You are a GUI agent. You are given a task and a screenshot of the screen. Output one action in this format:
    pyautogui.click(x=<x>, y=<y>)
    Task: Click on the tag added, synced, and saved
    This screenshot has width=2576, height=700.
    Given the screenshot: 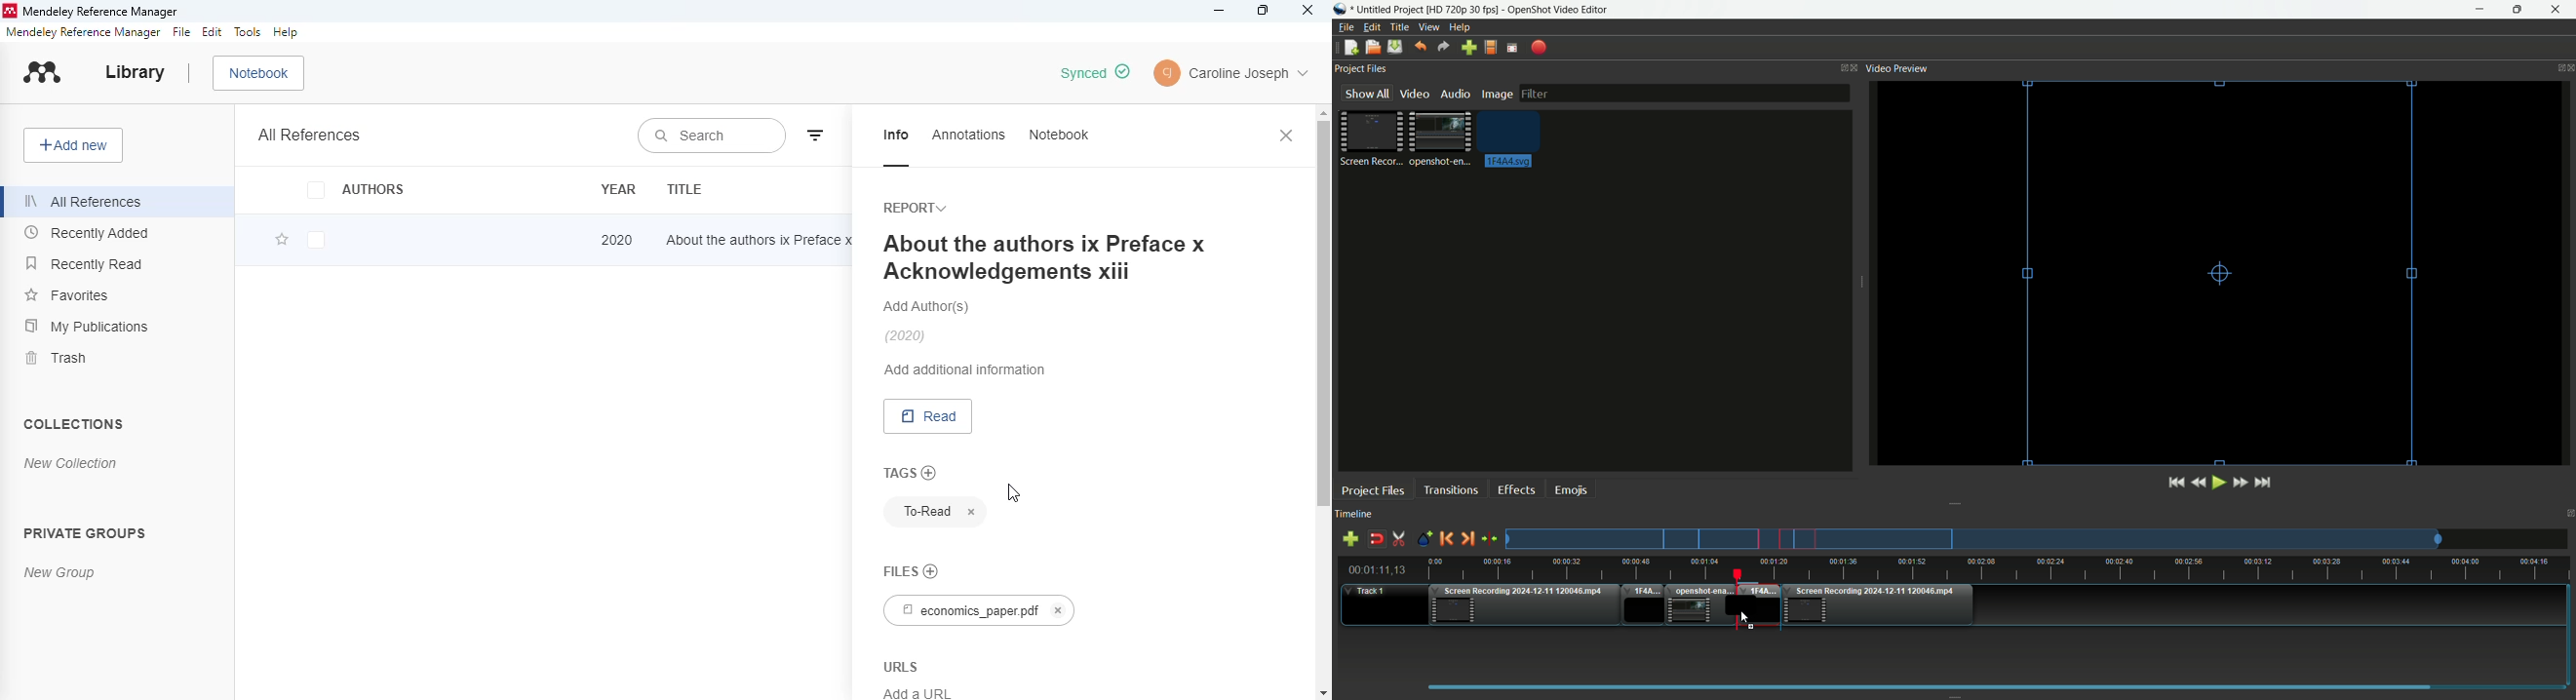 What is the action you would take?
    pyautogui.click(x=1094, y=73)
    